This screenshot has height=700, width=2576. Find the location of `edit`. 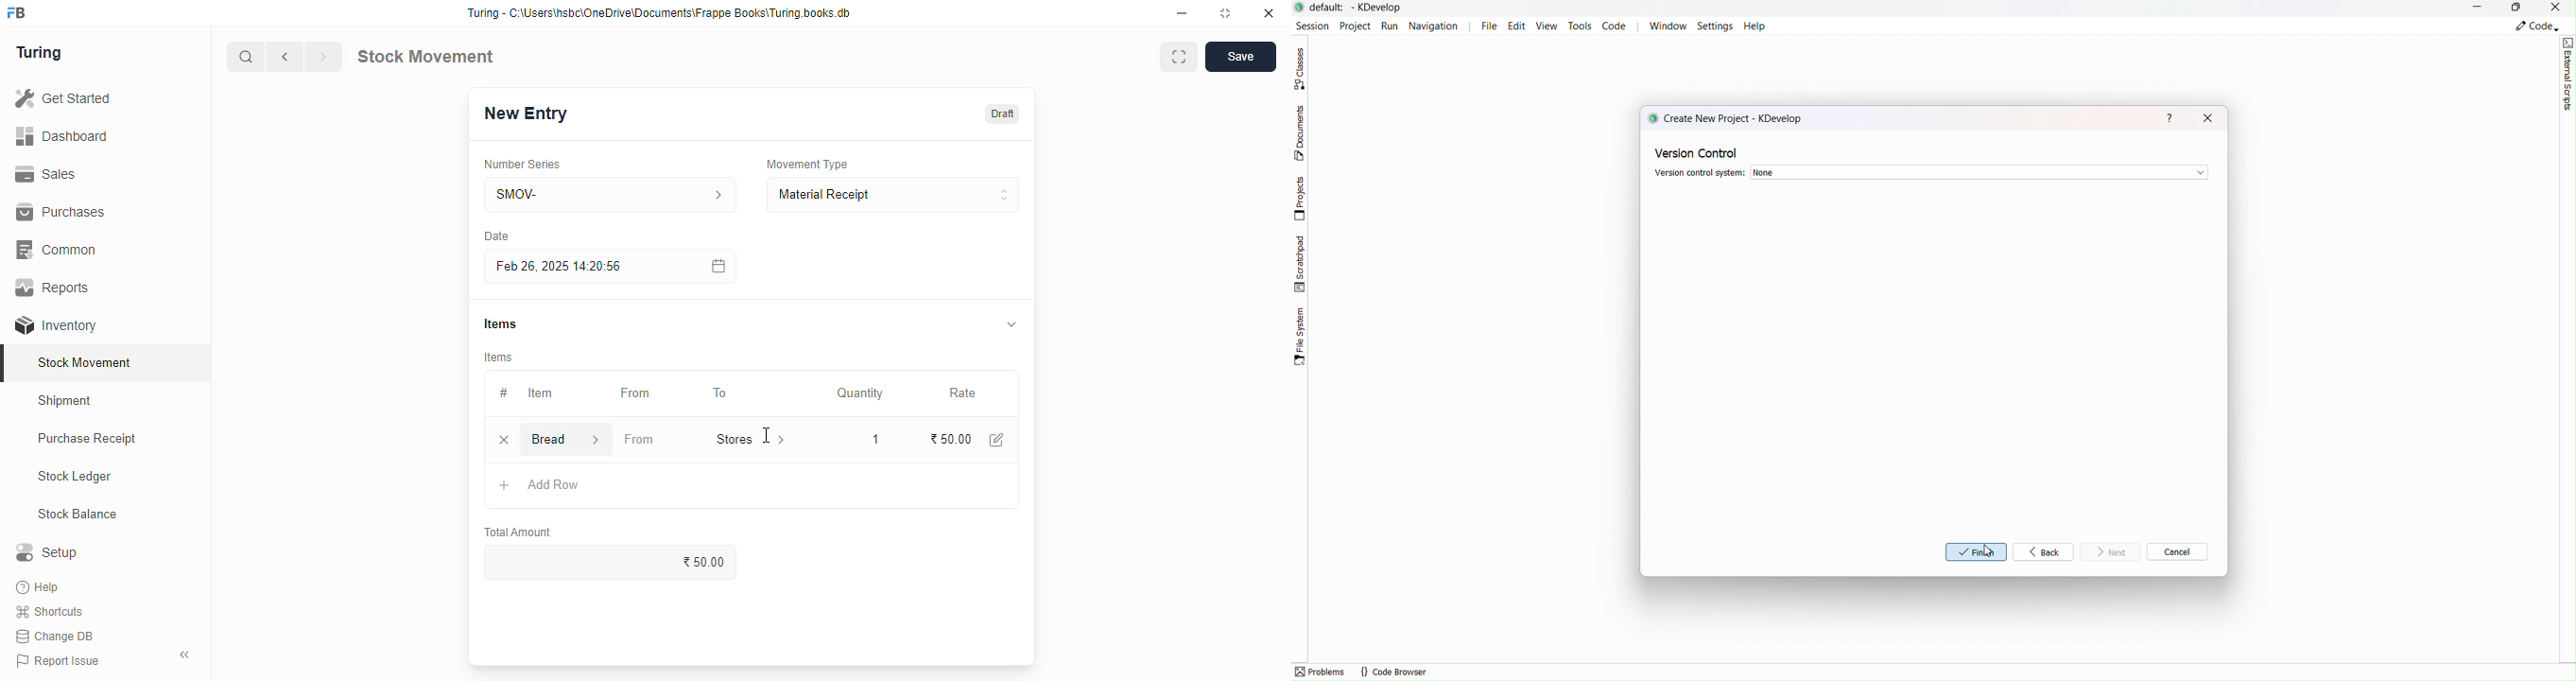

edit is located at coordinates (997, 440).